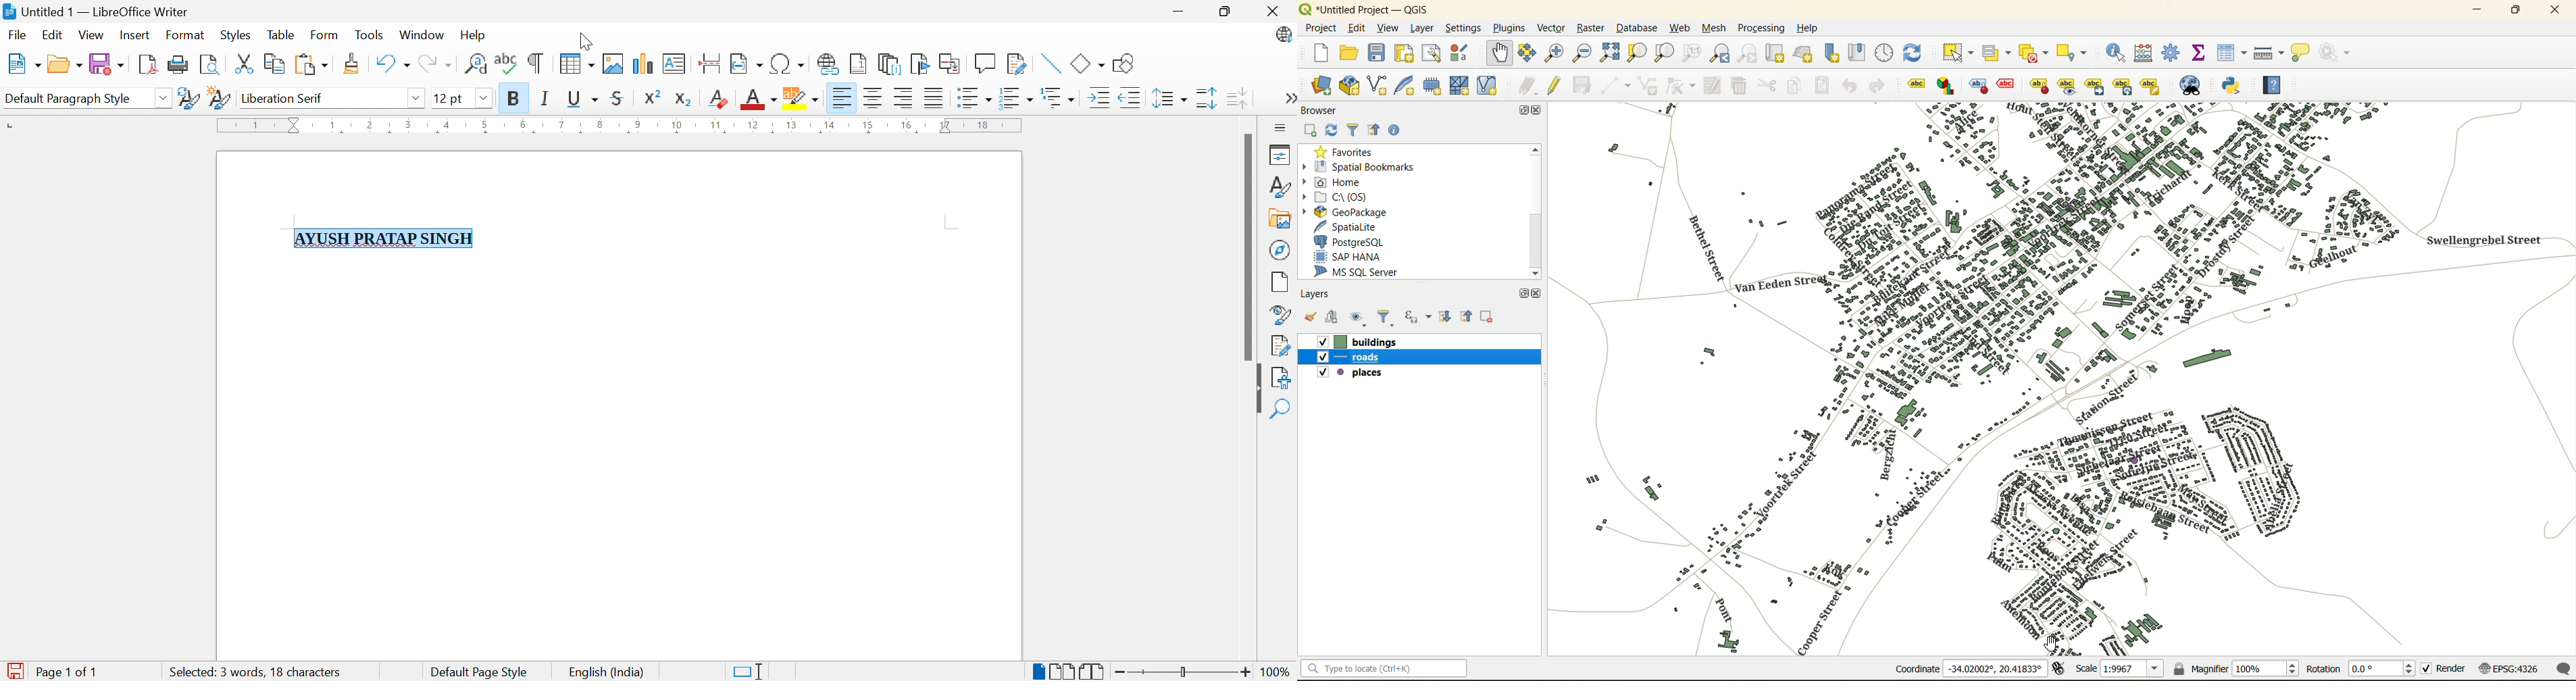  I want to click on Cursor, so click(587, 40).